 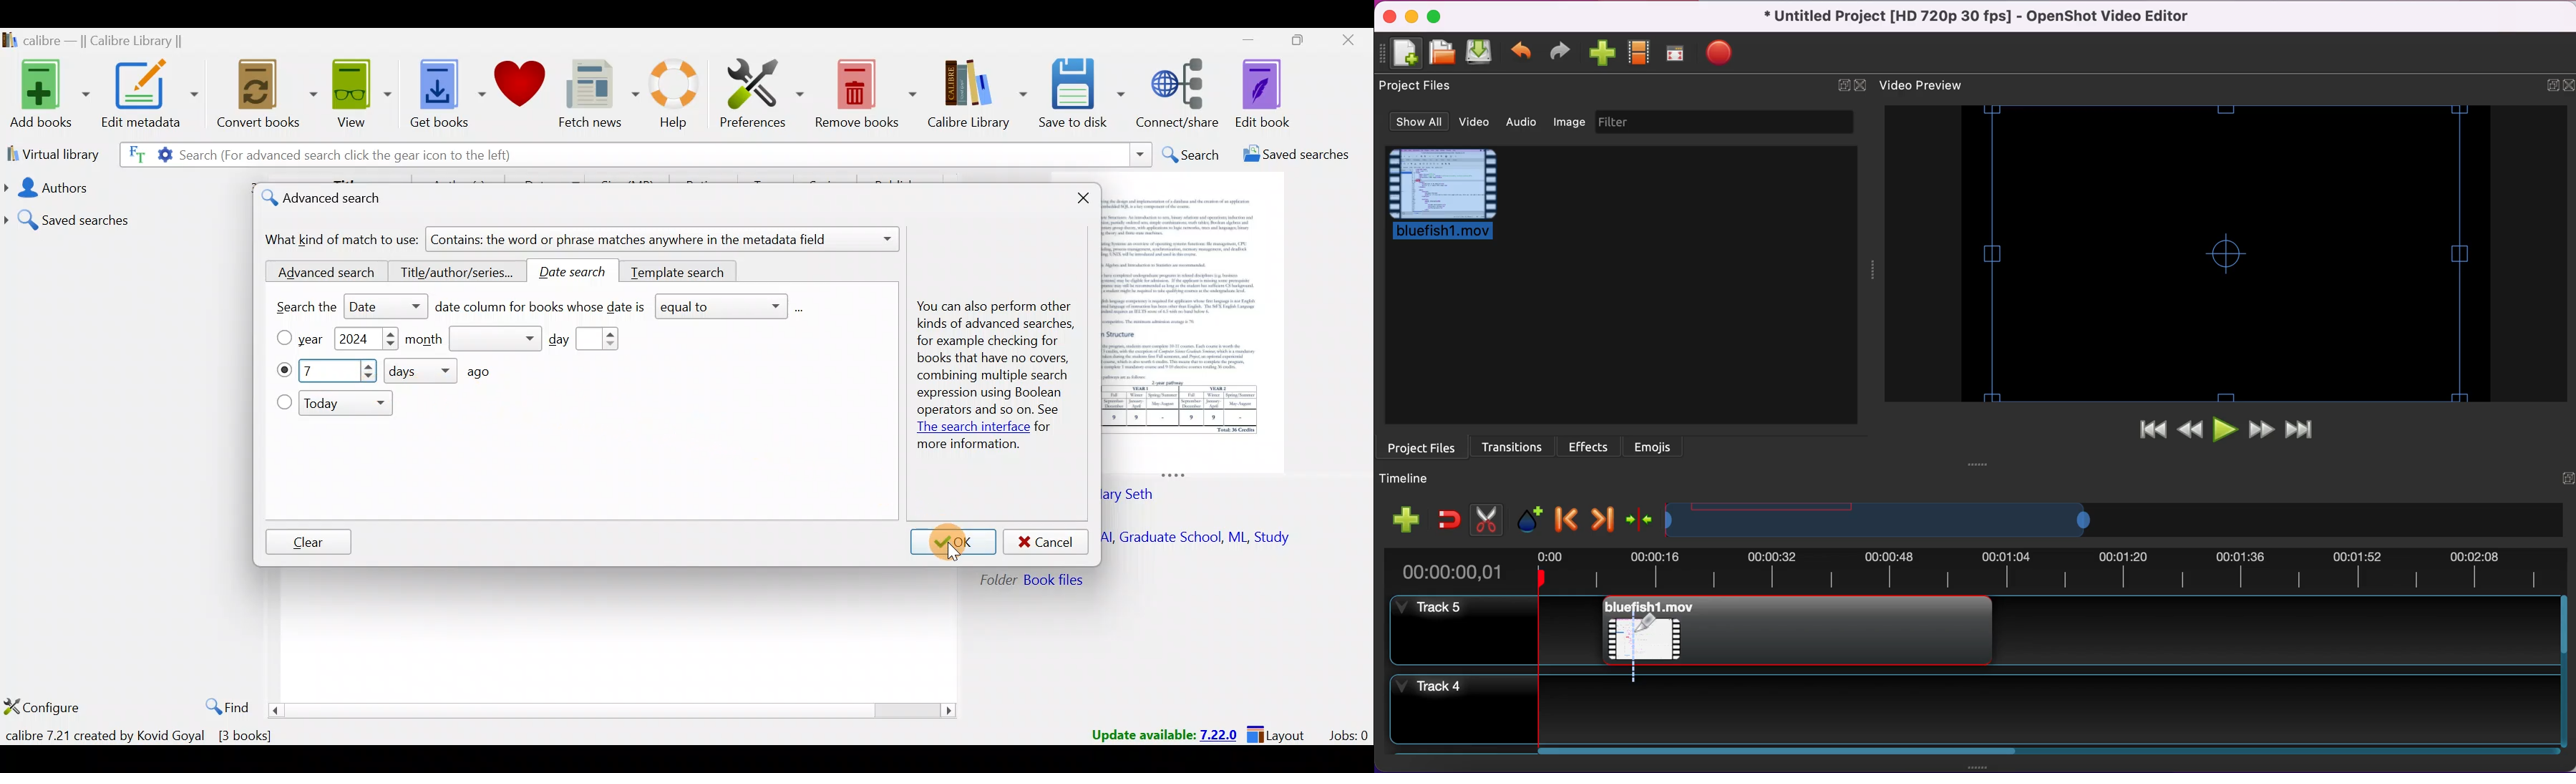 I want to click on Calibre library, so click(x=979, y=95).